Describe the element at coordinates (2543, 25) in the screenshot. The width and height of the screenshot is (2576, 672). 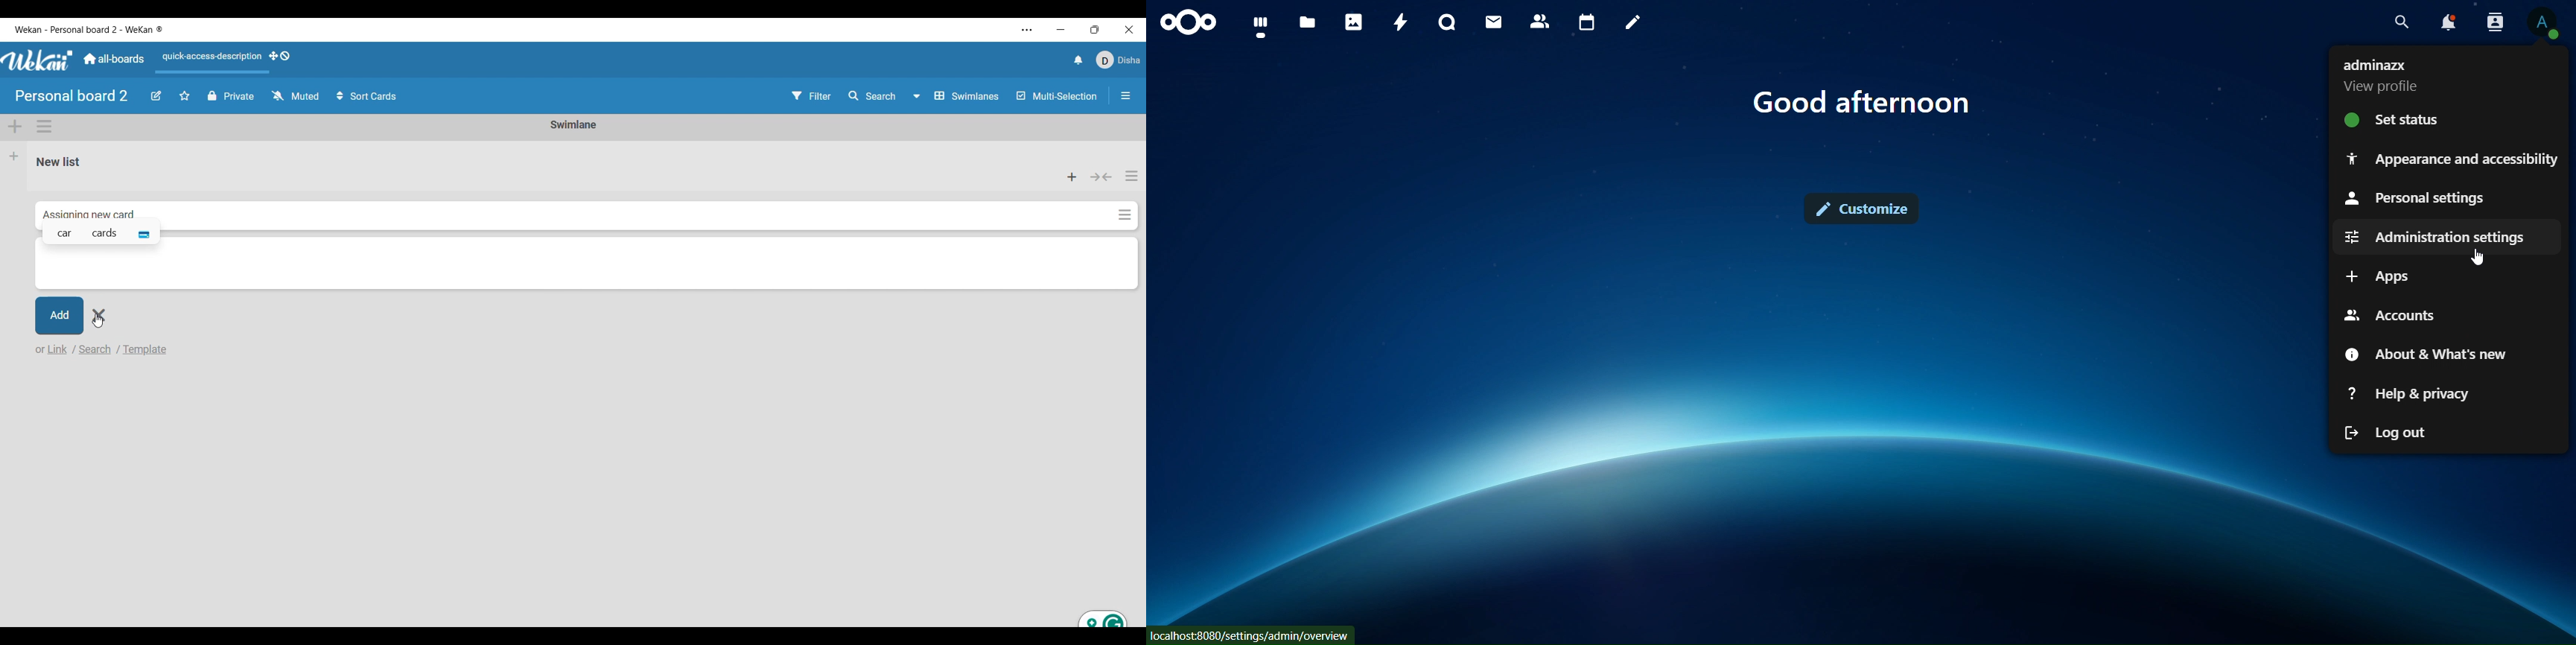
I see `View Profile` at that location.